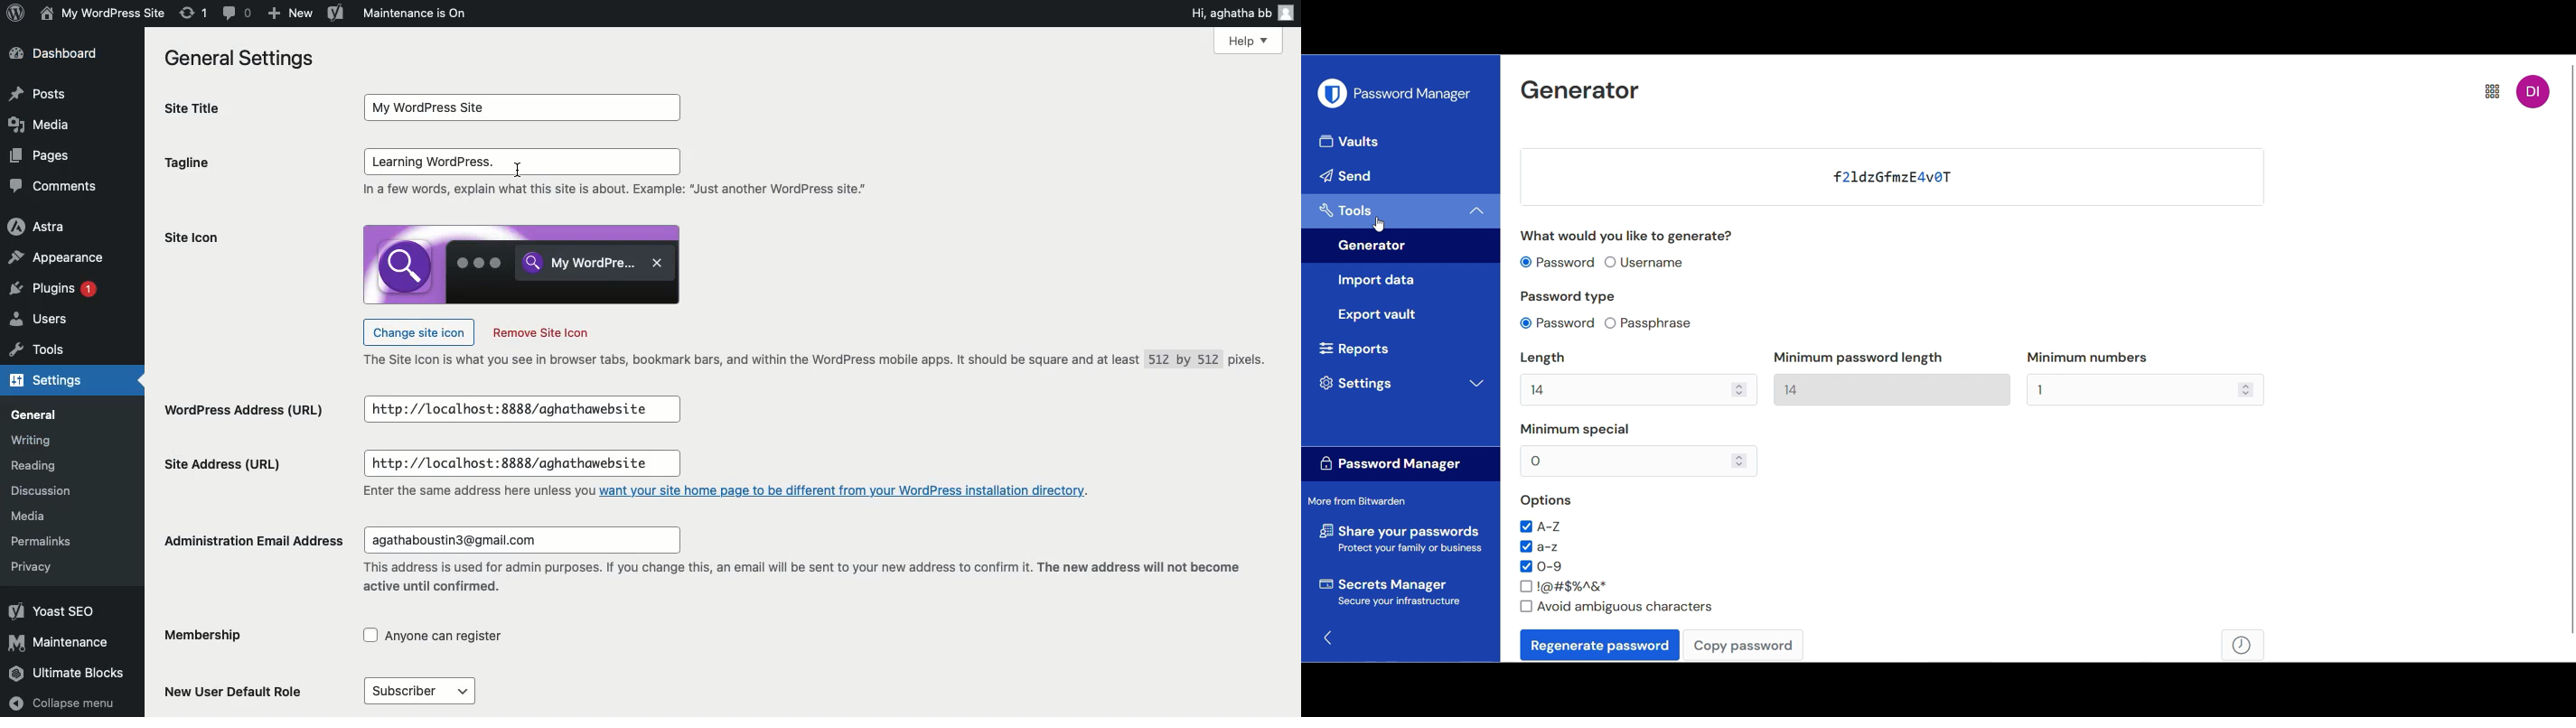 This screenshot has height=728, width=2576. What do you see at coordinates (436, 635) in the screenshot?
I see `checkbox` at bounding box center [436, 635].